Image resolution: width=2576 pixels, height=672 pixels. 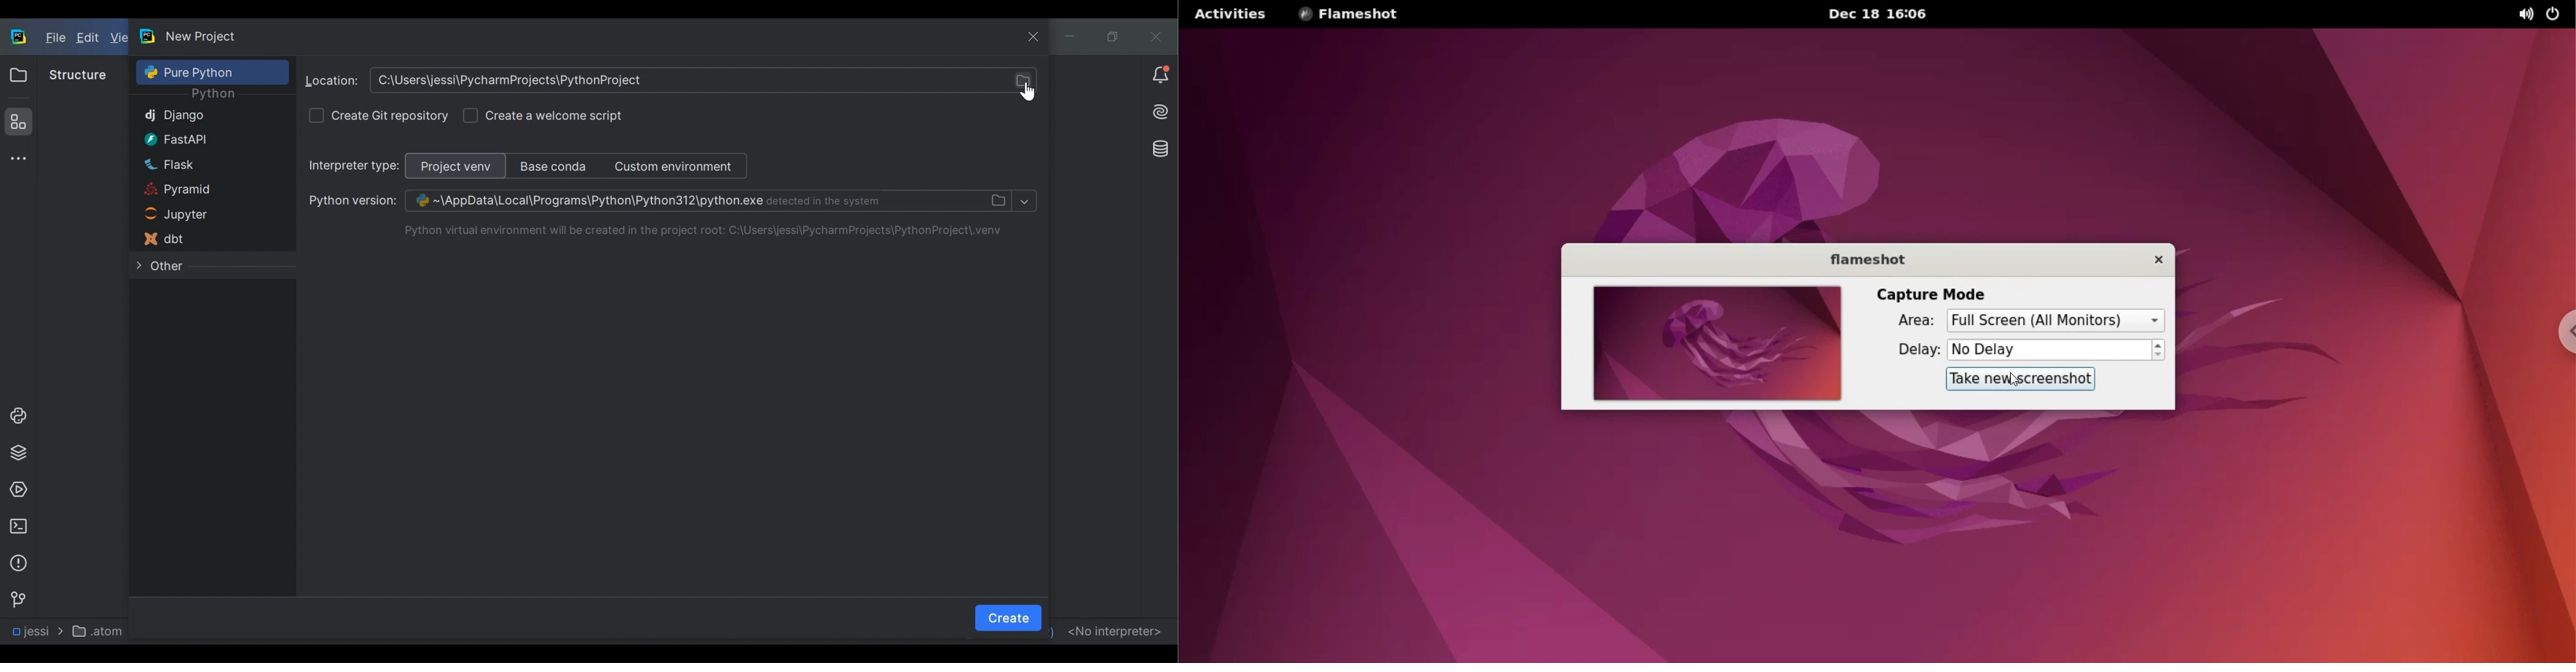 I want to click on Problem, so click(x=18, y=563).